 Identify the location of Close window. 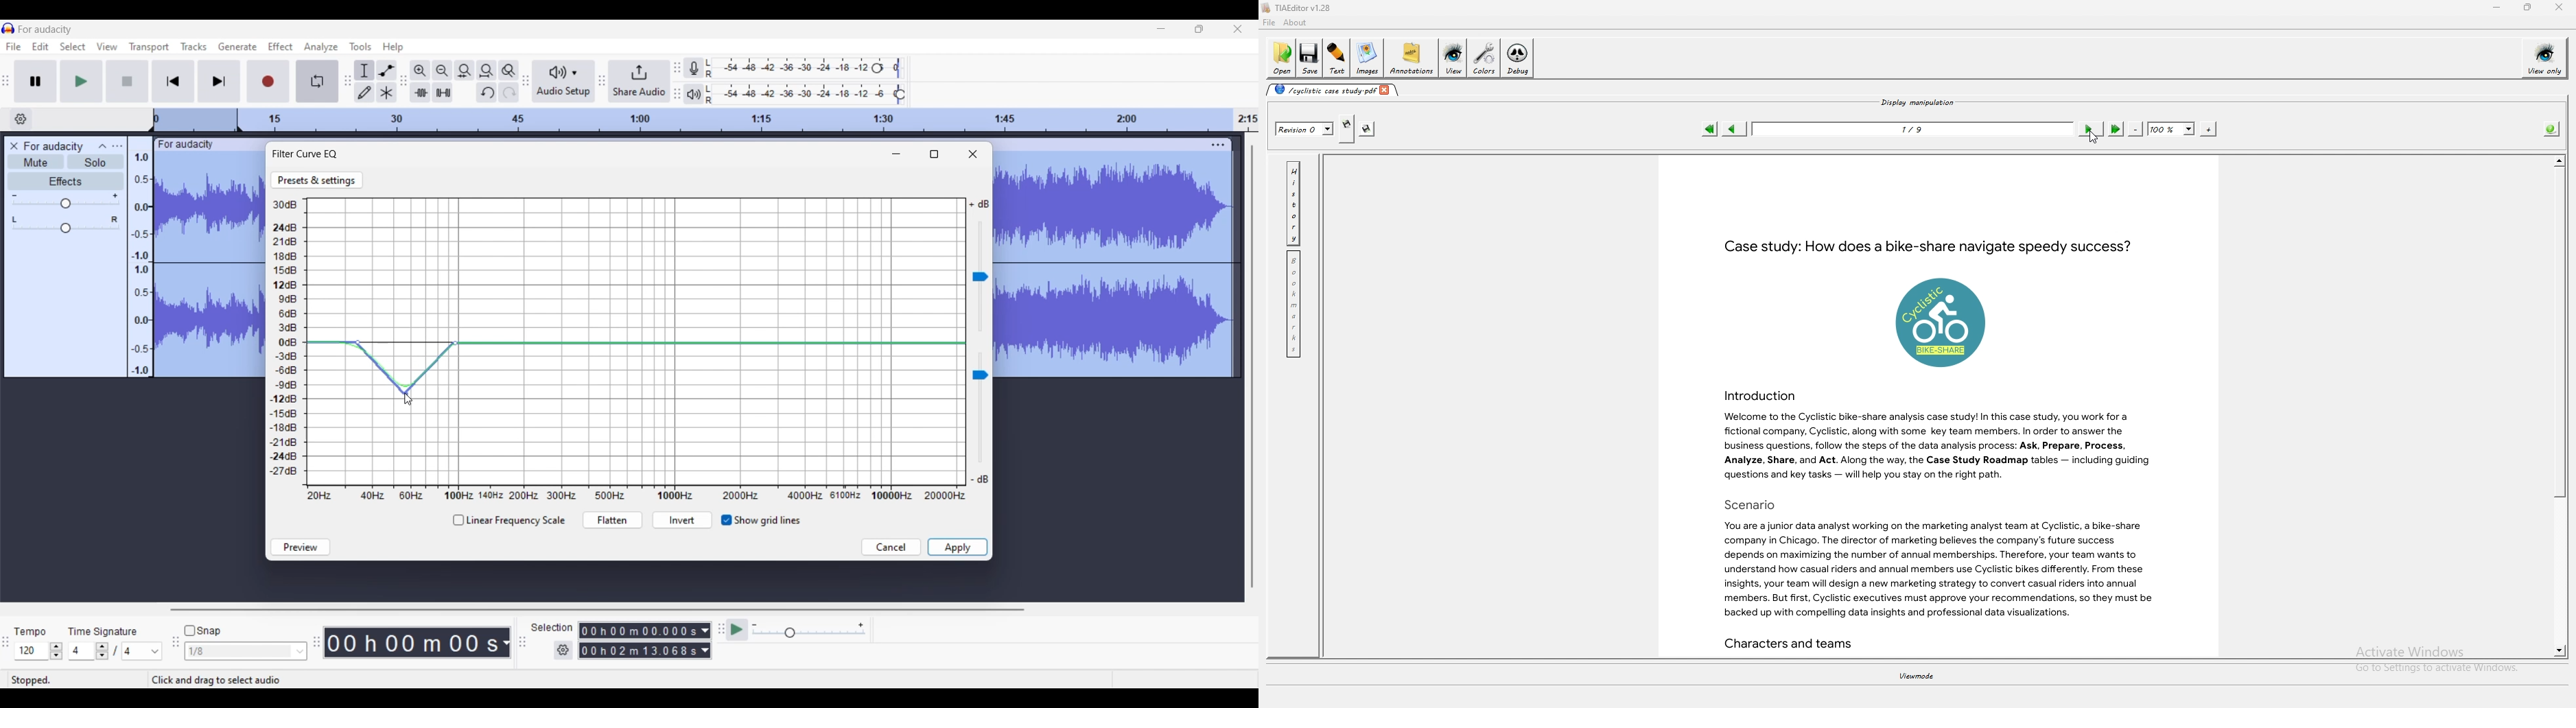
(973, 154).